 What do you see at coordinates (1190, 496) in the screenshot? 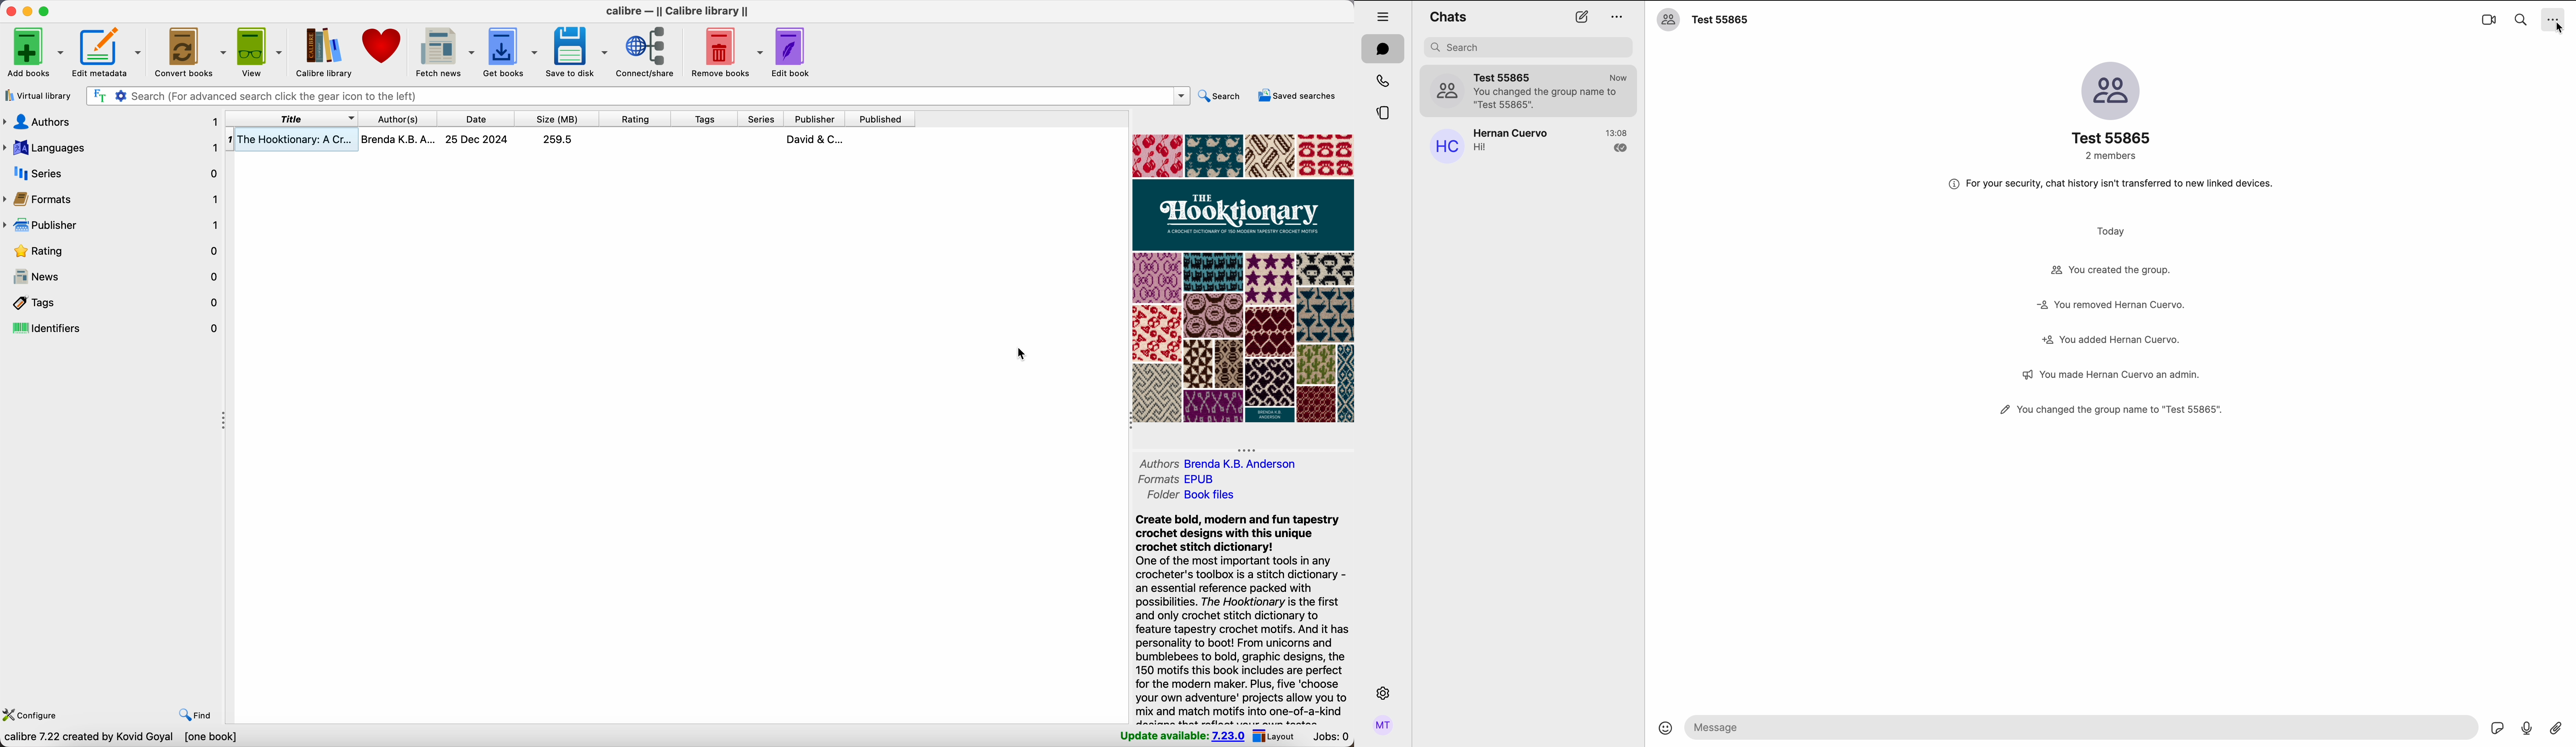
I see `folder` at bounding box center [1190, 496].